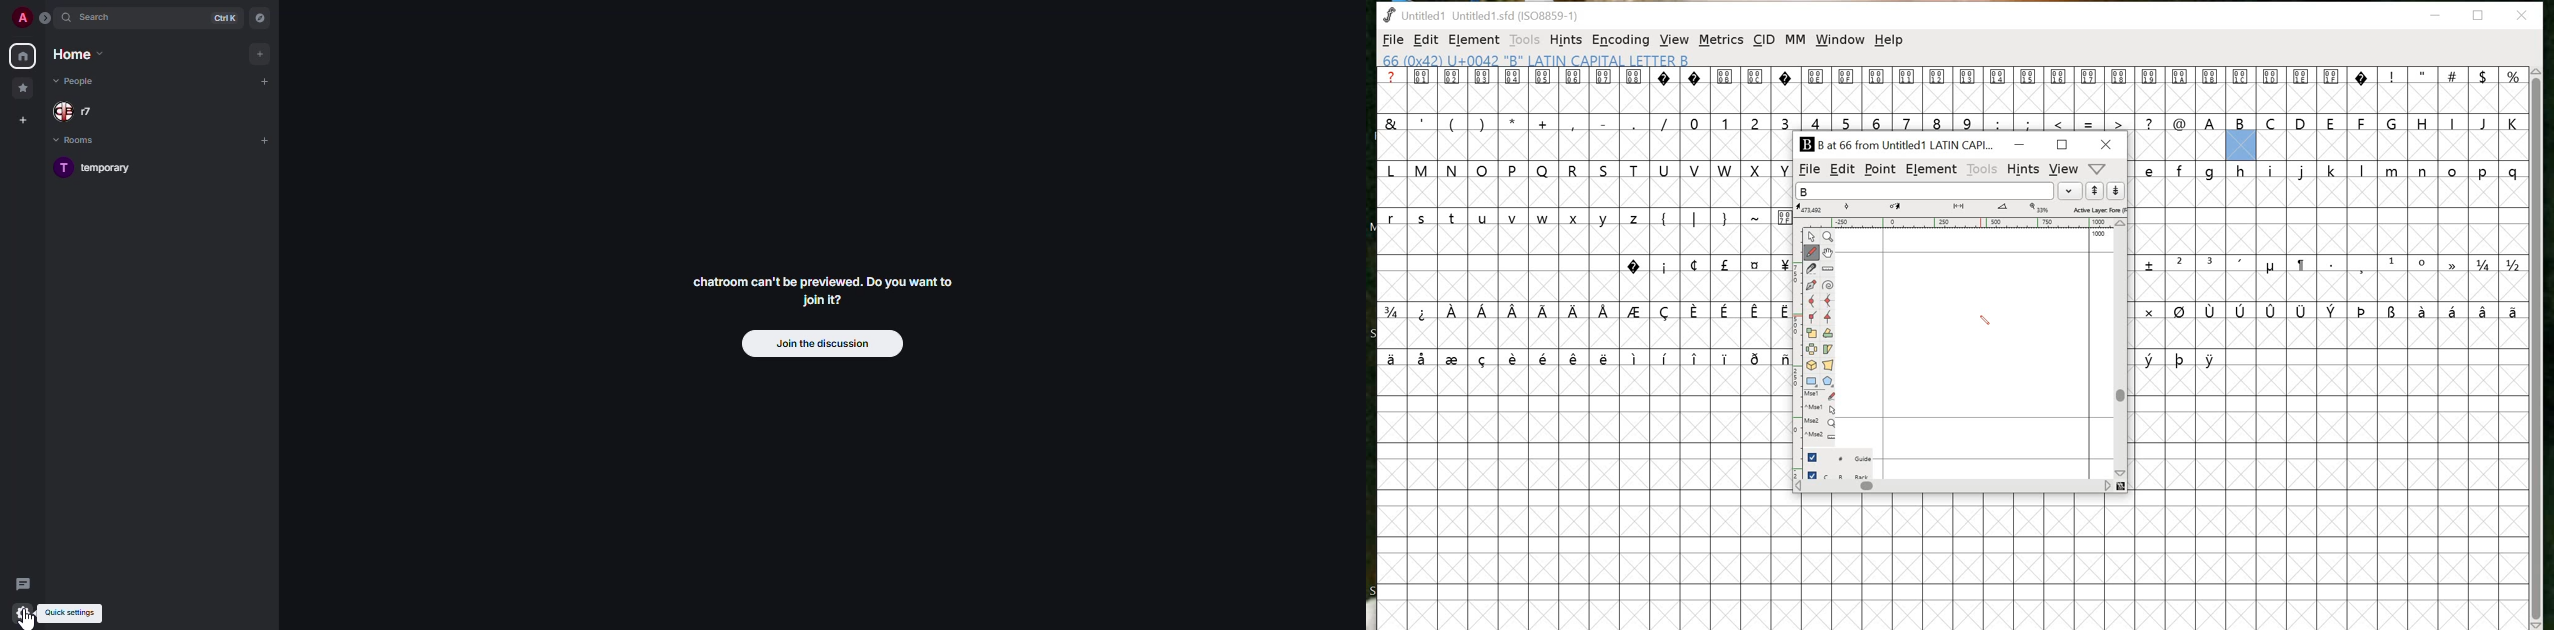 This screenshot has width=2576, height=644. What do you see at coordinates (1813, 382) in the screenshot?
I see `Rectangle/ellipse` at bounding box center [1813, 382].